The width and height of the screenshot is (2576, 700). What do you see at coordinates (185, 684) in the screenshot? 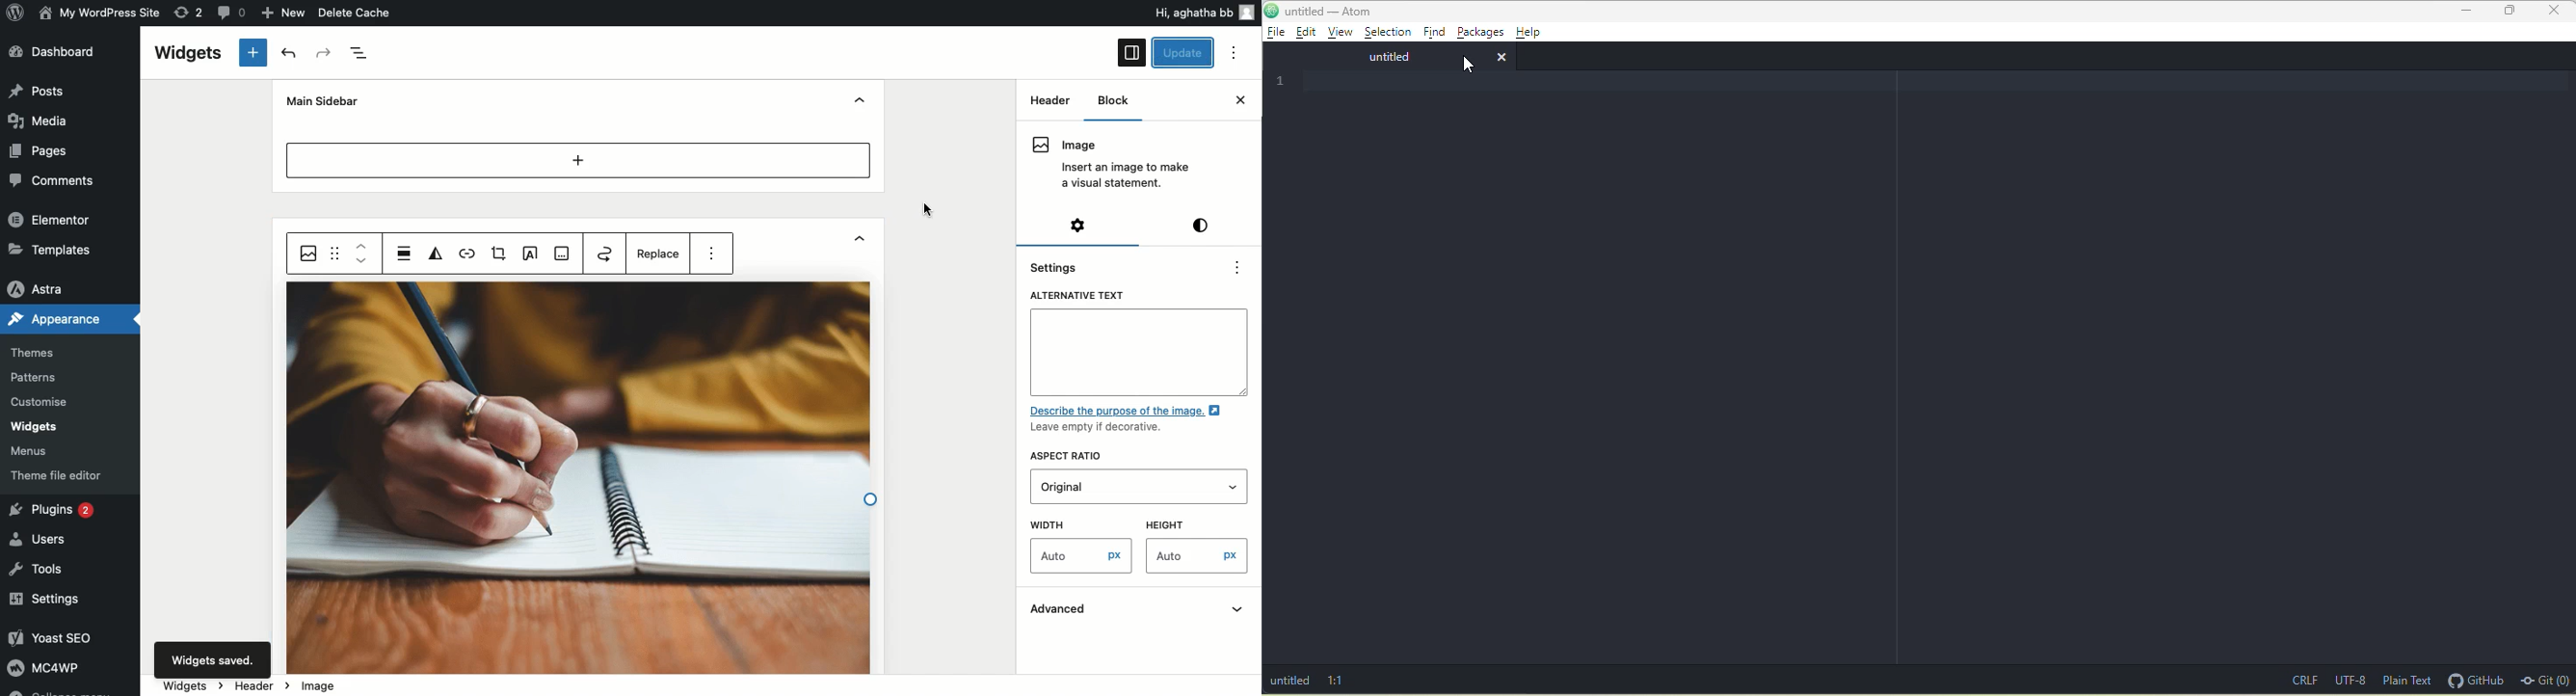
I see `Widgets` at bounding box center [185, 684].